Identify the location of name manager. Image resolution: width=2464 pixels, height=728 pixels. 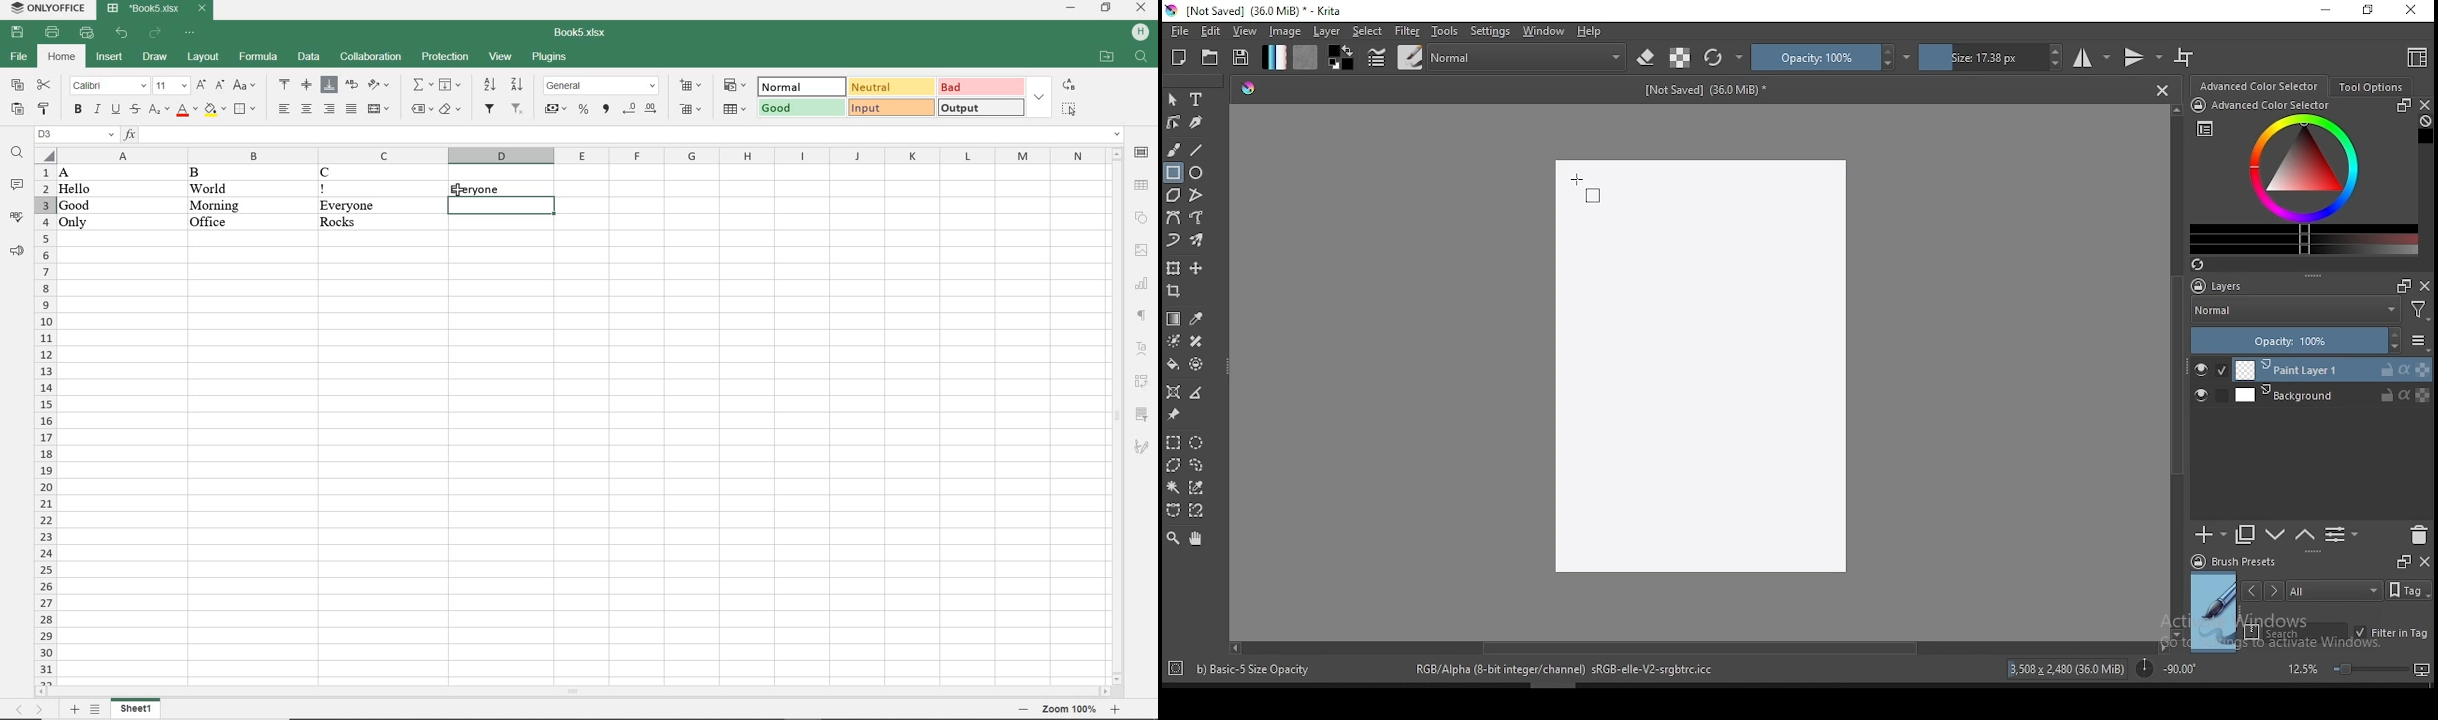
(76, 134).